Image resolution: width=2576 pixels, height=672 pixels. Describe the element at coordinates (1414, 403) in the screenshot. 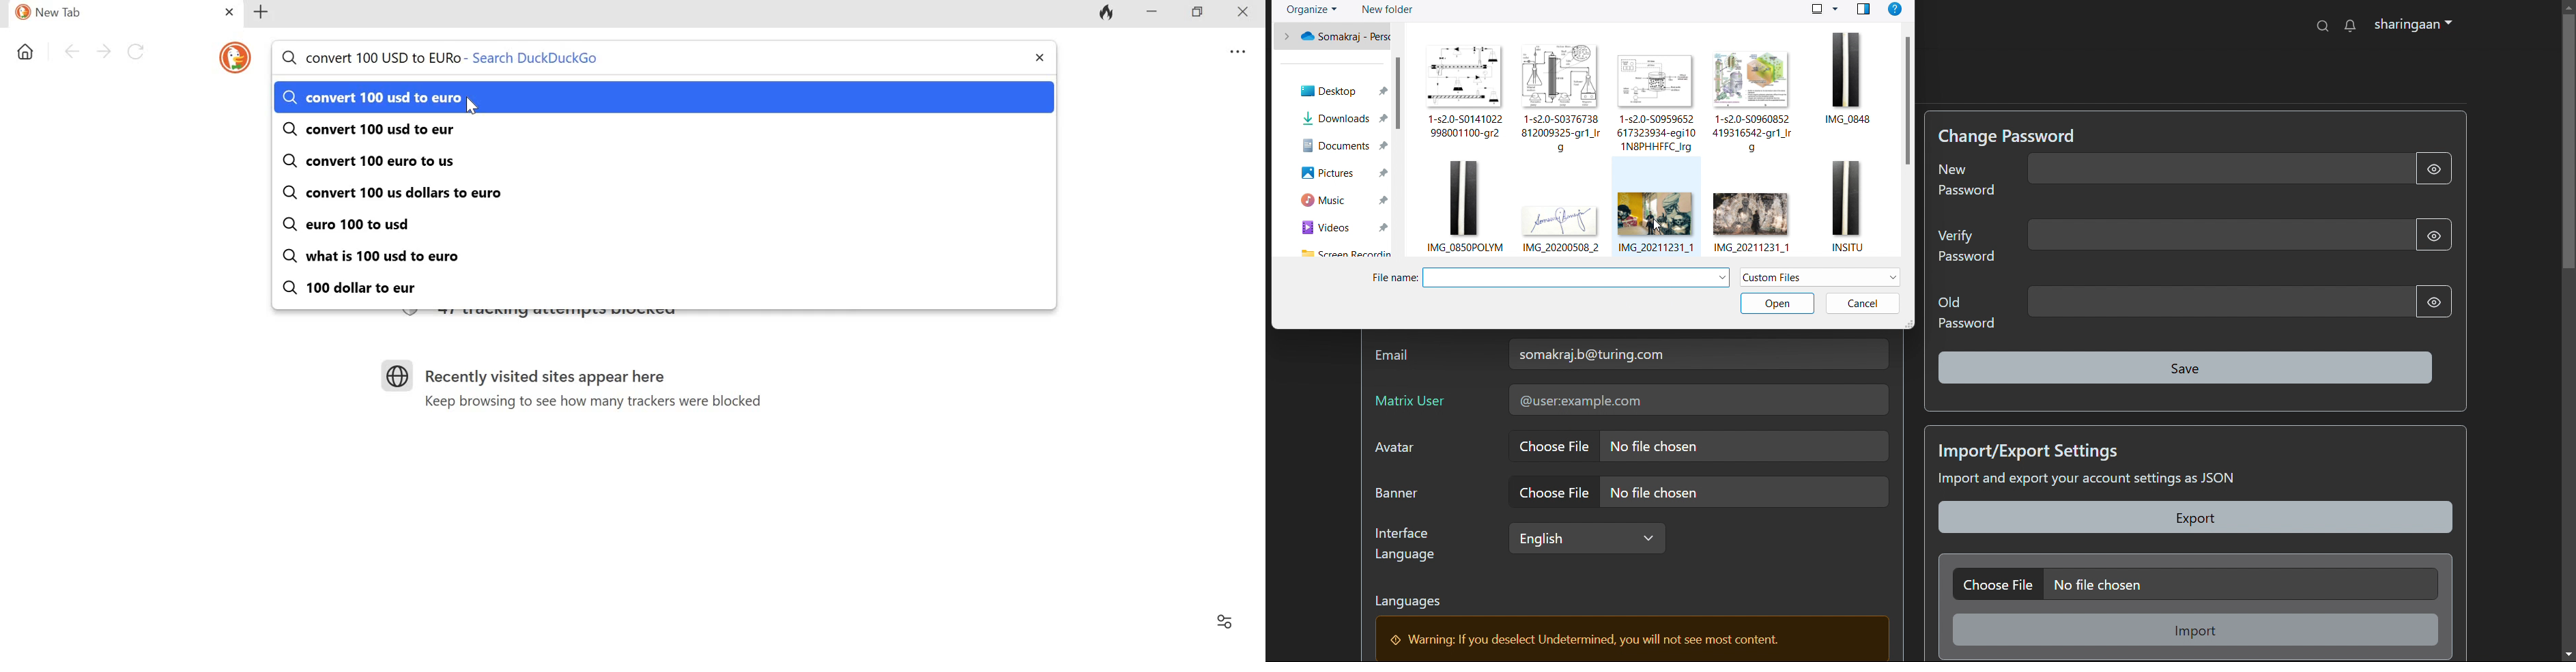

I see `Matrix User` at that location.